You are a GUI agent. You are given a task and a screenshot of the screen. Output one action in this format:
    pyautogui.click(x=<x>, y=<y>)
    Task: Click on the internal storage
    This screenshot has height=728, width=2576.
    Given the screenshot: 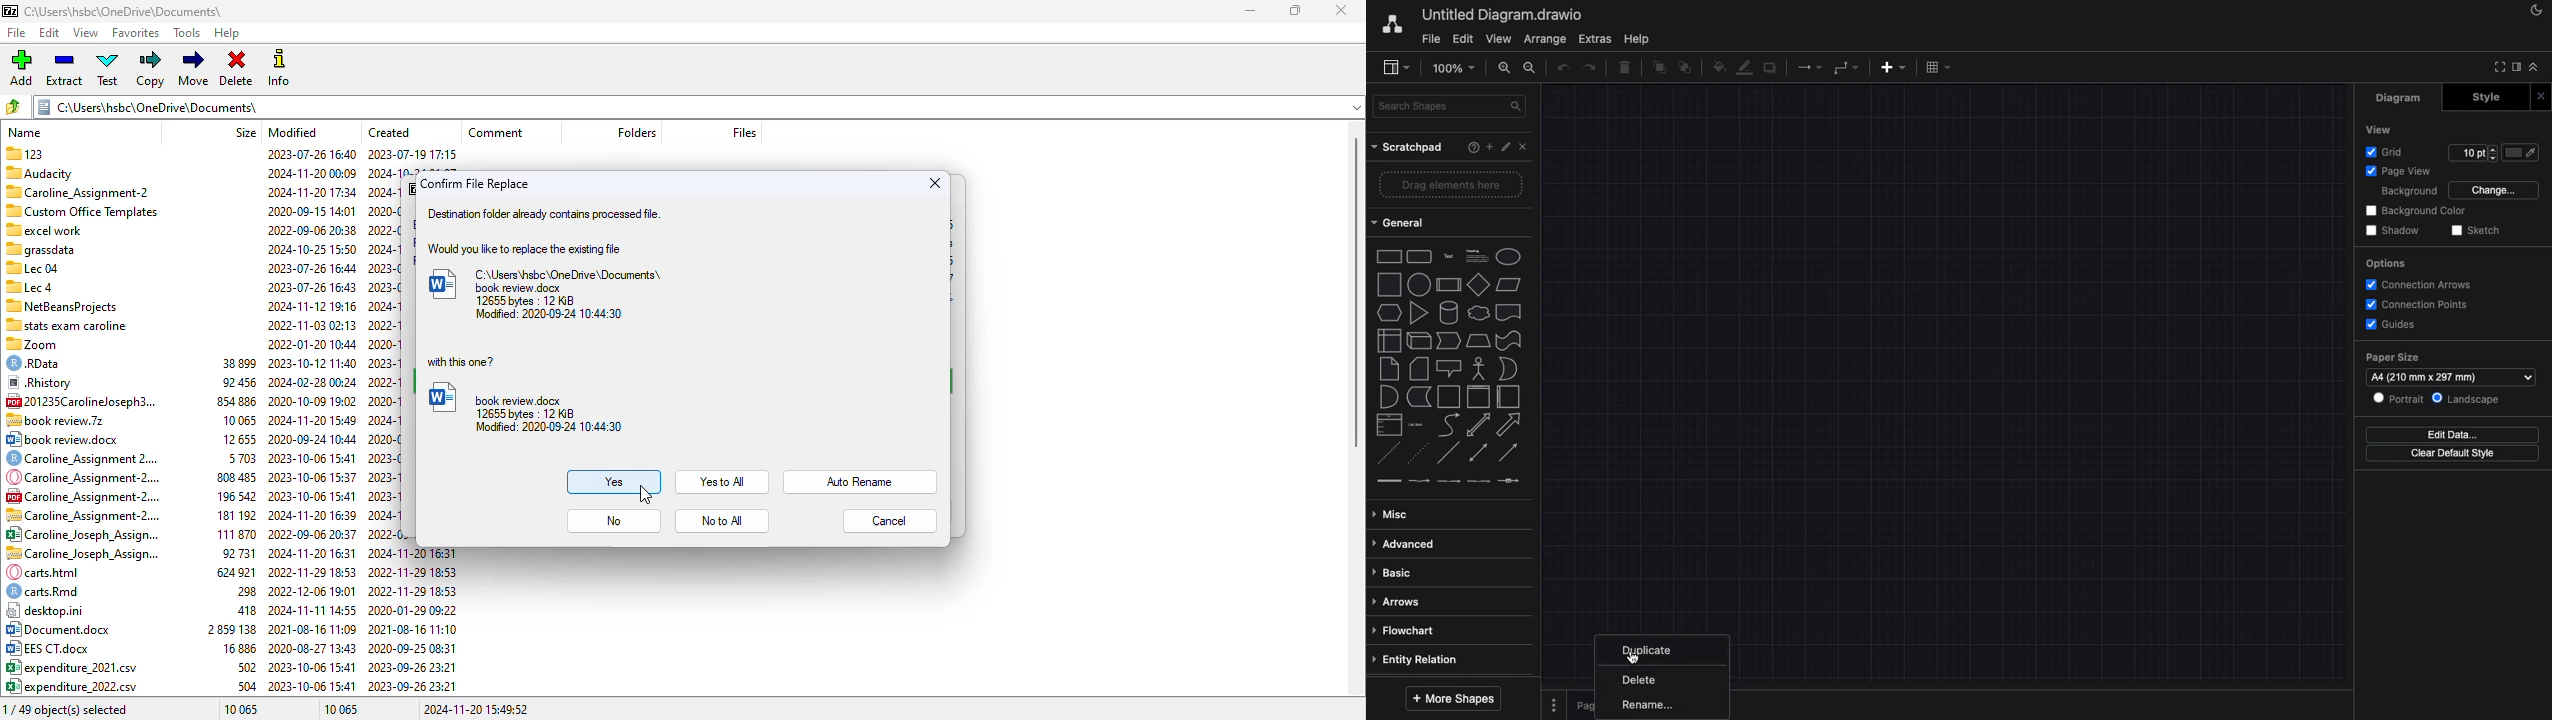 What is the action you would take?
    pyautogui.click(x=1390, y=340)
    